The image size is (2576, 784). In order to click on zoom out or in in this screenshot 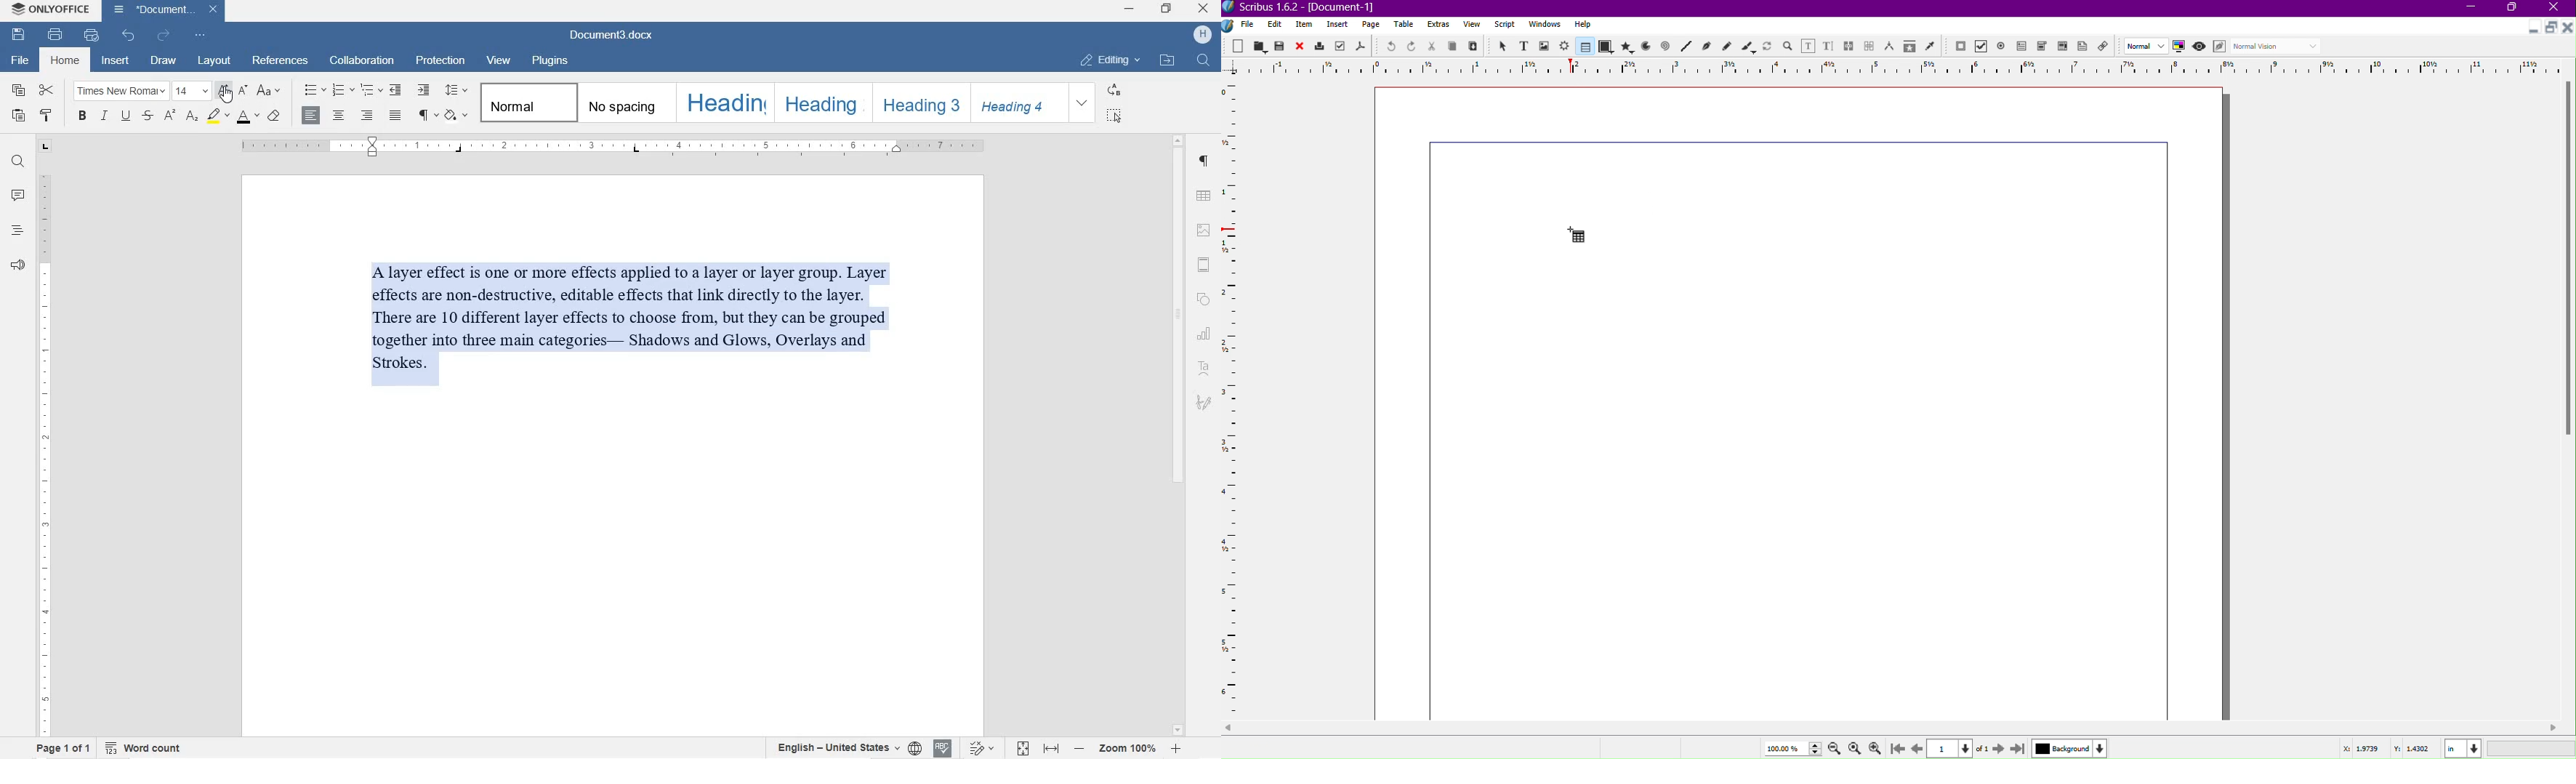, I will do `click(1125, 749)`.